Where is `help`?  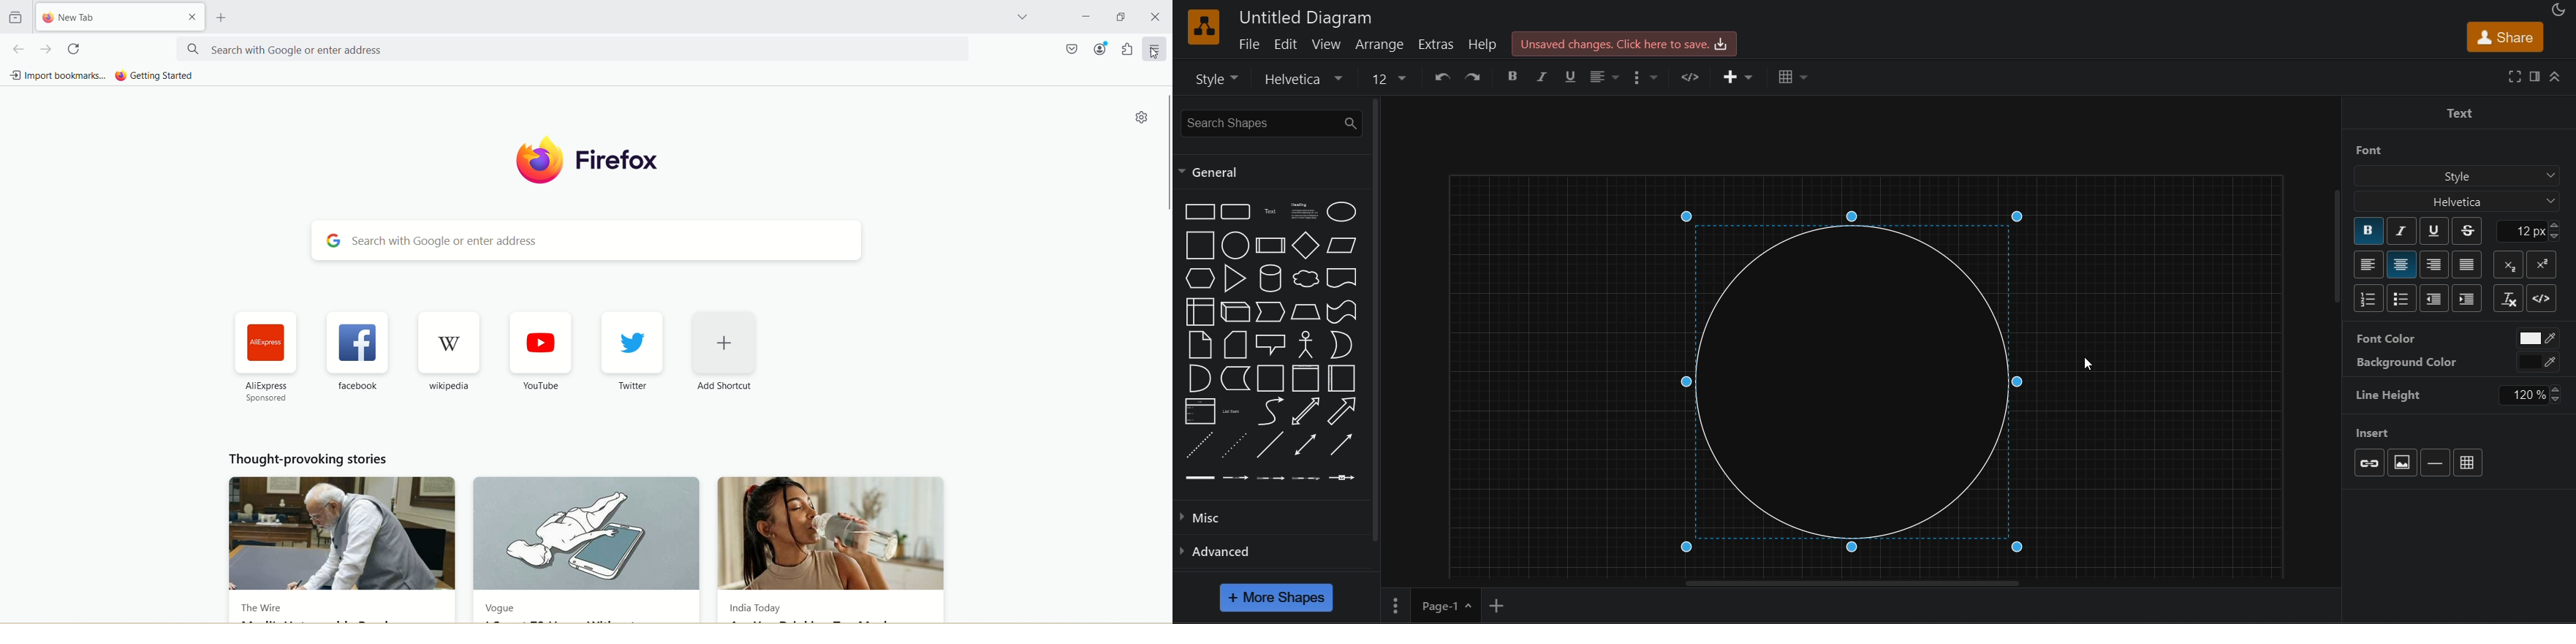 help is located at coordinates (1484, 45).